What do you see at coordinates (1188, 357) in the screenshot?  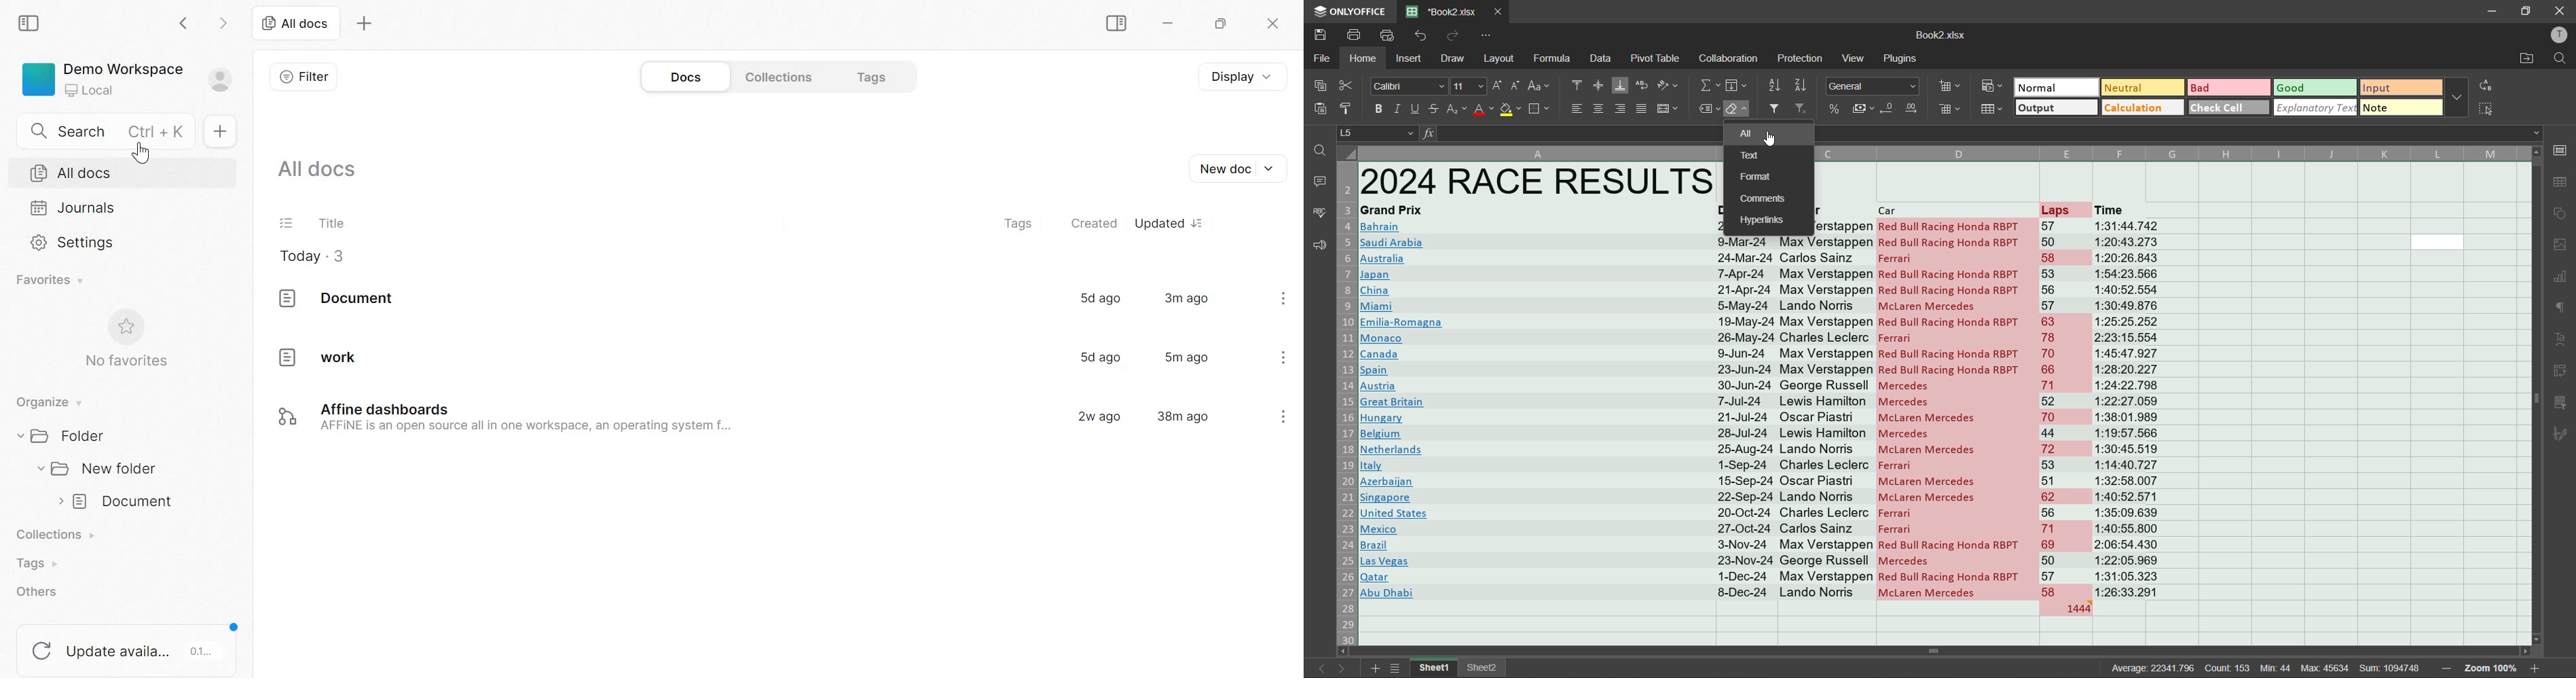 I see `5m ago` at bounding box center [1188, 357].